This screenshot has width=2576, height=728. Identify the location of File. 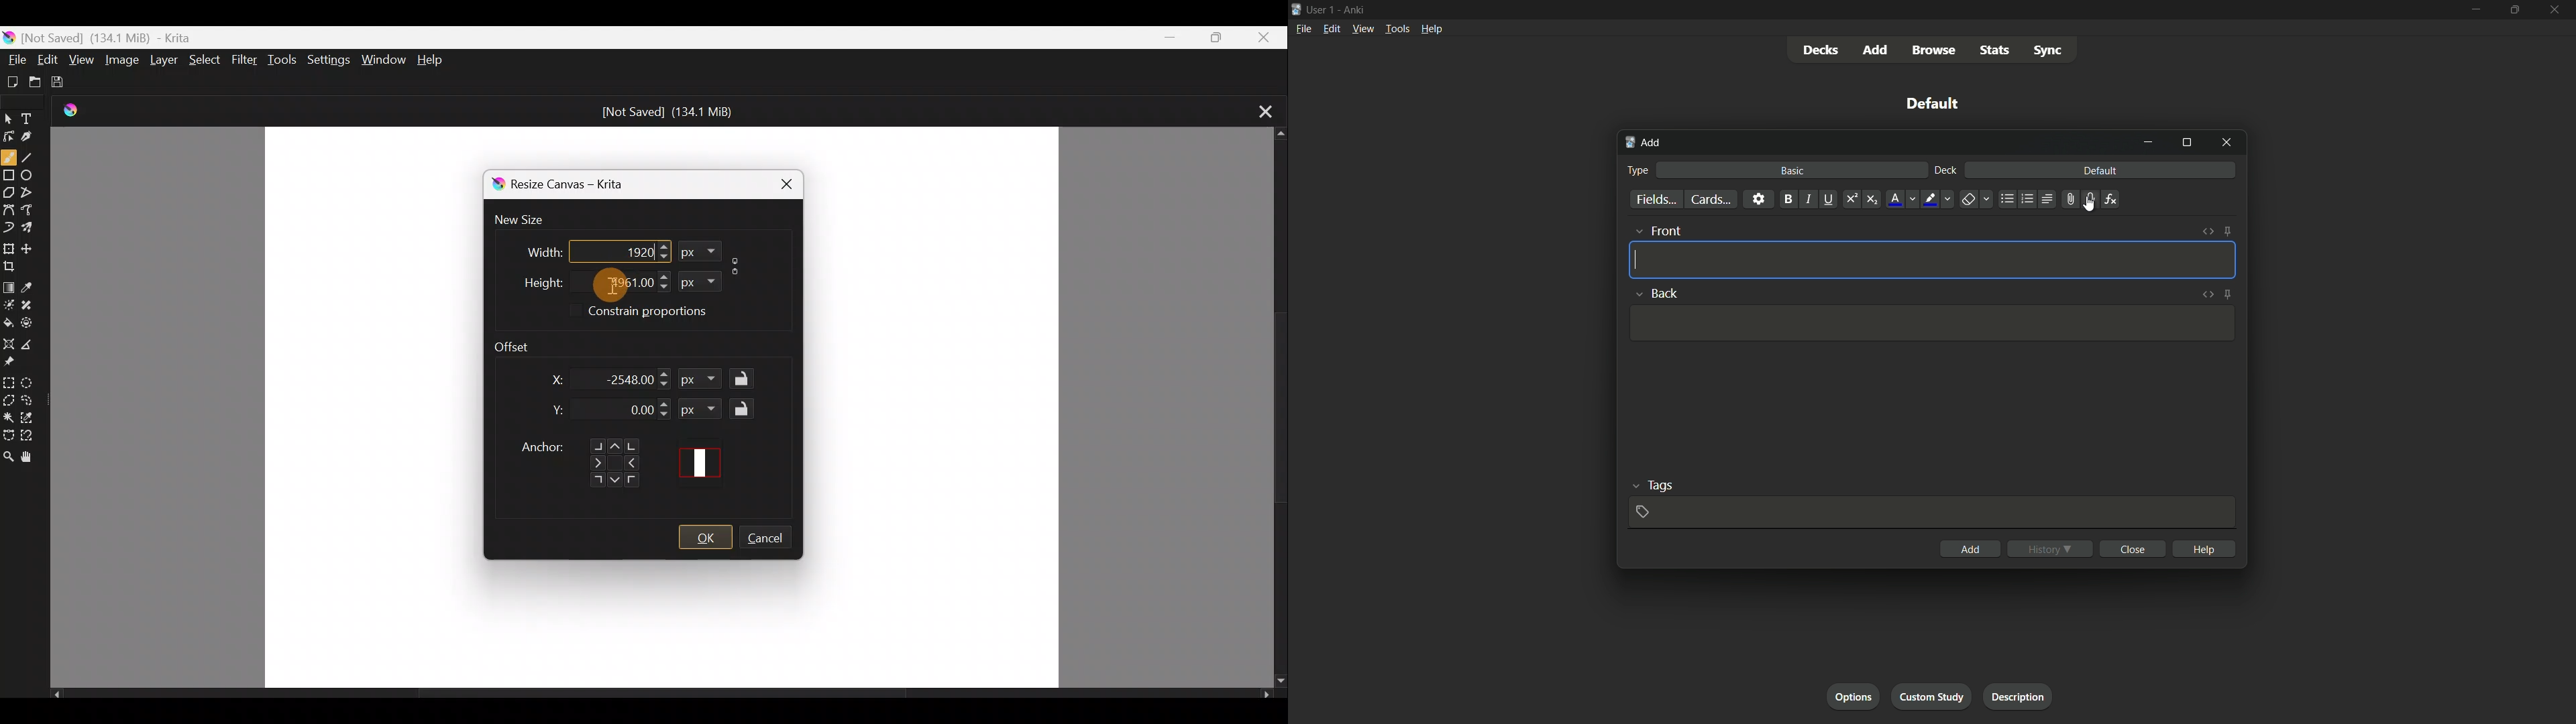
(15, 56).